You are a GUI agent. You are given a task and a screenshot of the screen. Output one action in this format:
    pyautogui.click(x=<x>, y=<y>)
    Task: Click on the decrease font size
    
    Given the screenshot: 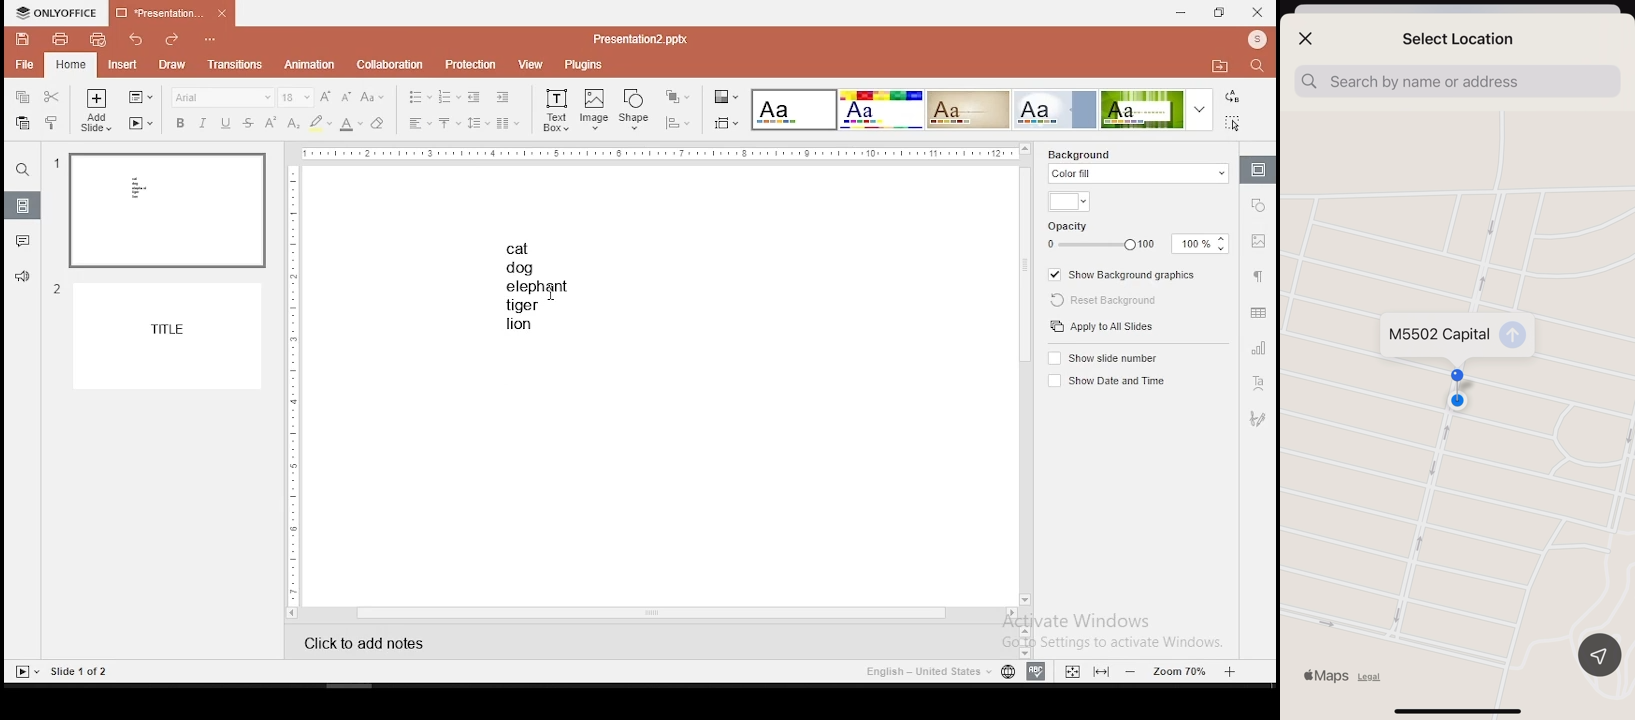 What is the action you would take?
    pyautogui.click(x=348, y=97)
    